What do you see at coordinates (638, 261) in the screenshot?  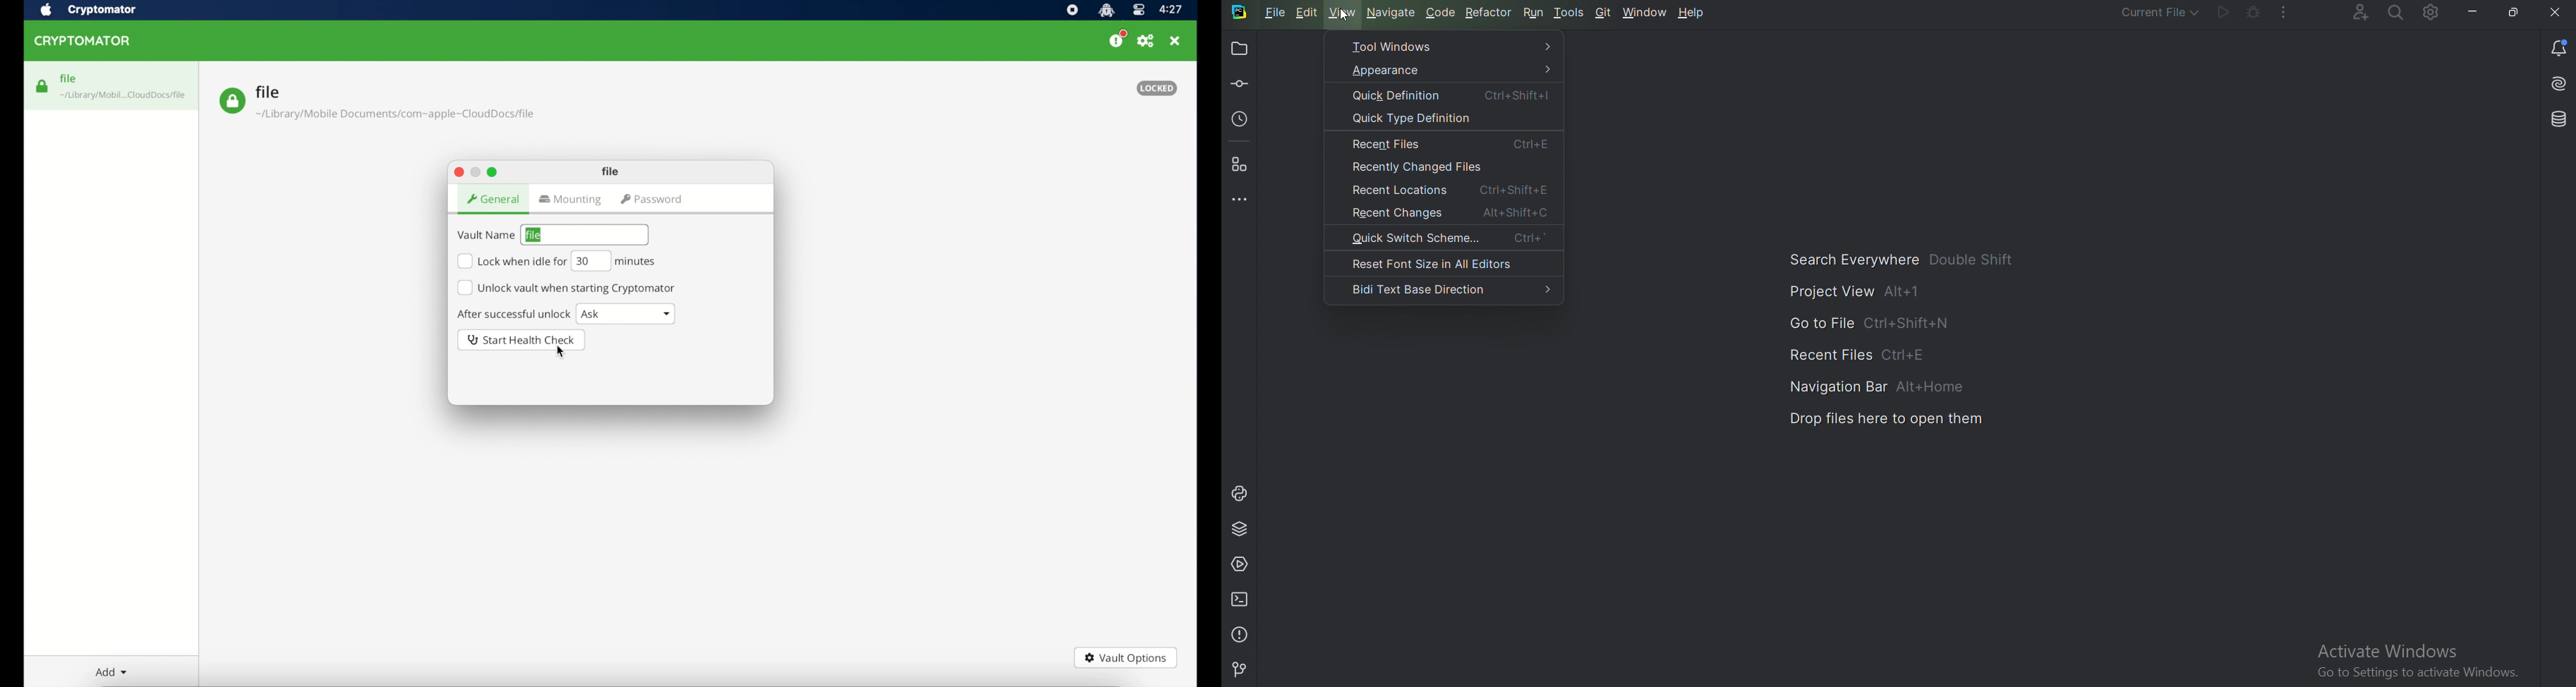 I see `minutes` at bounding box center [638, 261].